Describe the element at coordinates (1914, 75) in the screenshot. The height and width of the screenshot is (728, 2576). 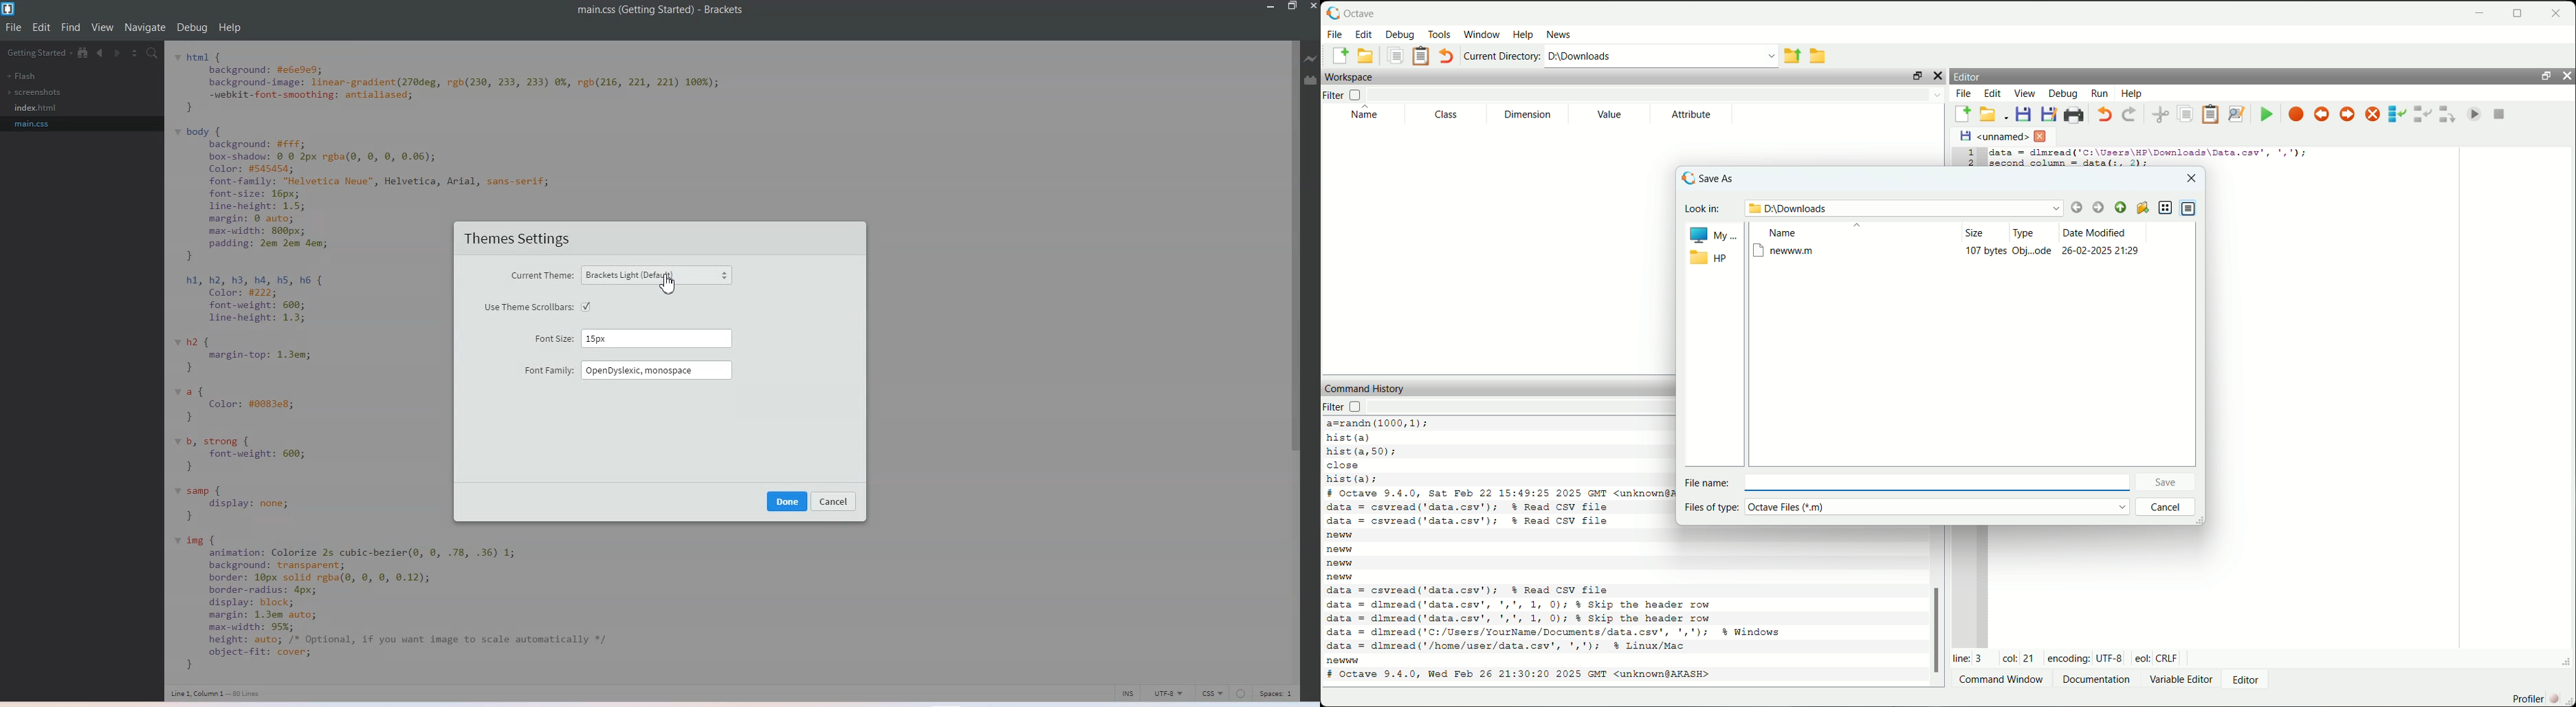
I see `unlock widget` at that location.